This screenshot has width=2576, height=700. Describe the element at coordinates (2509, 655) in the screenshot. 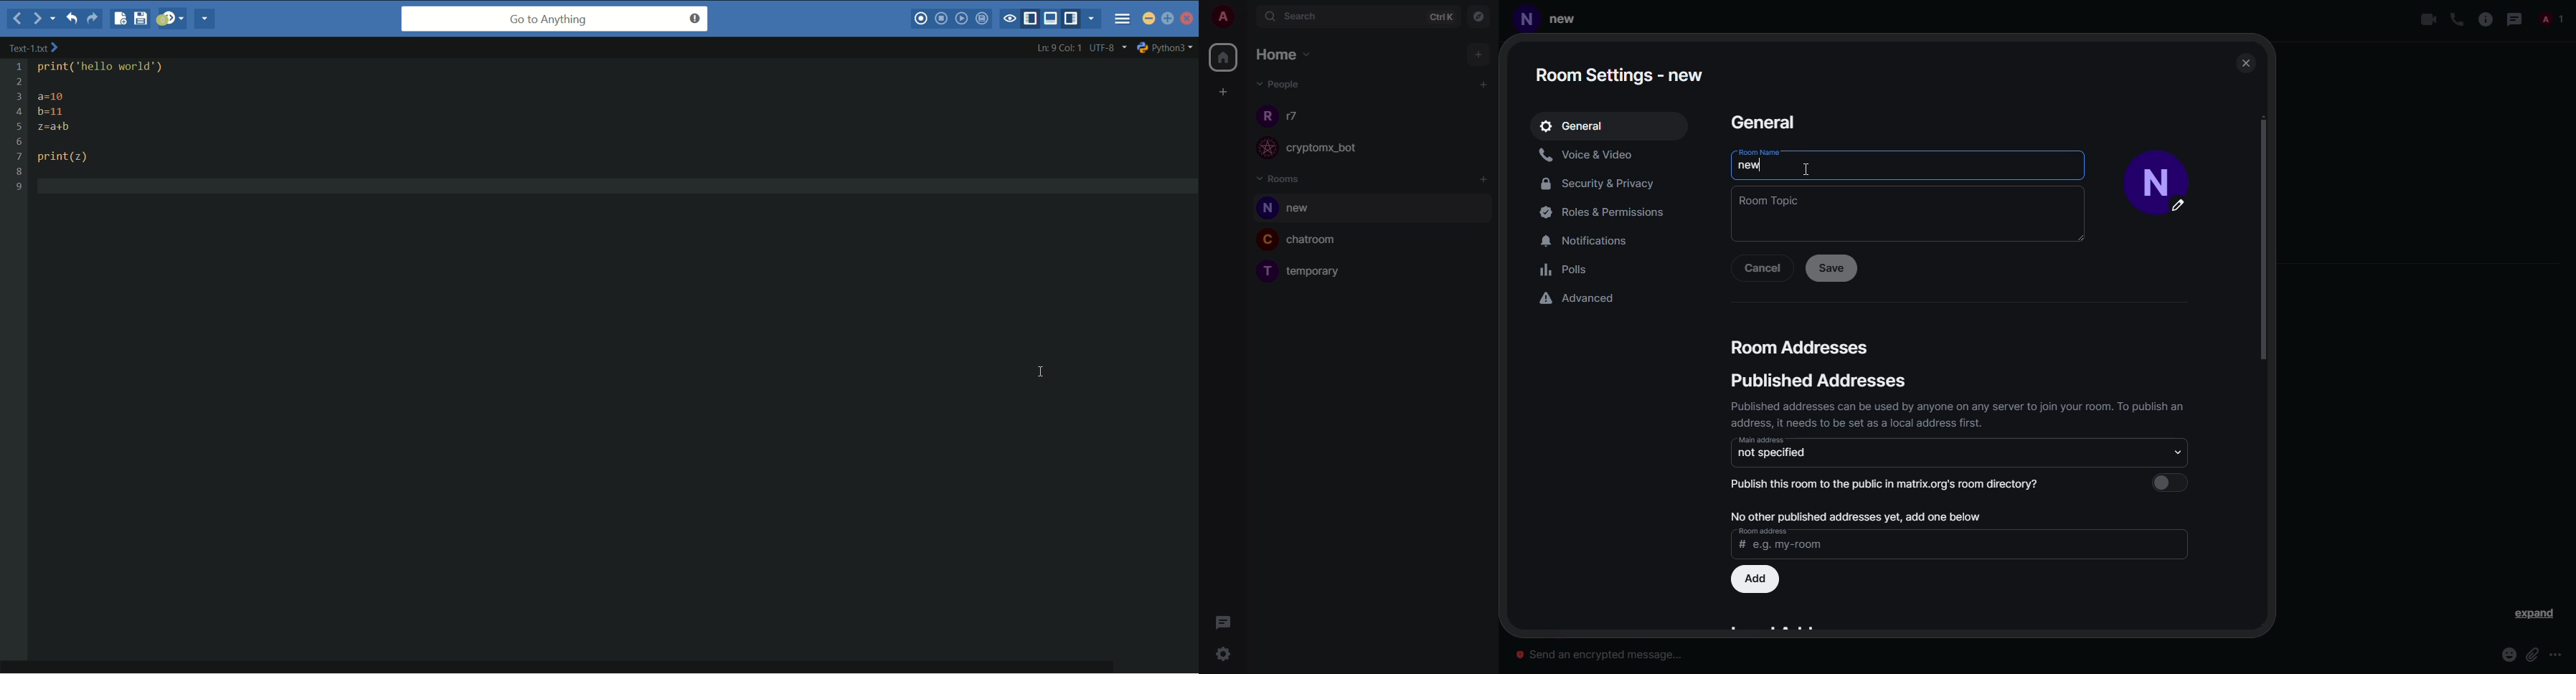

I see `emoji` at that location.